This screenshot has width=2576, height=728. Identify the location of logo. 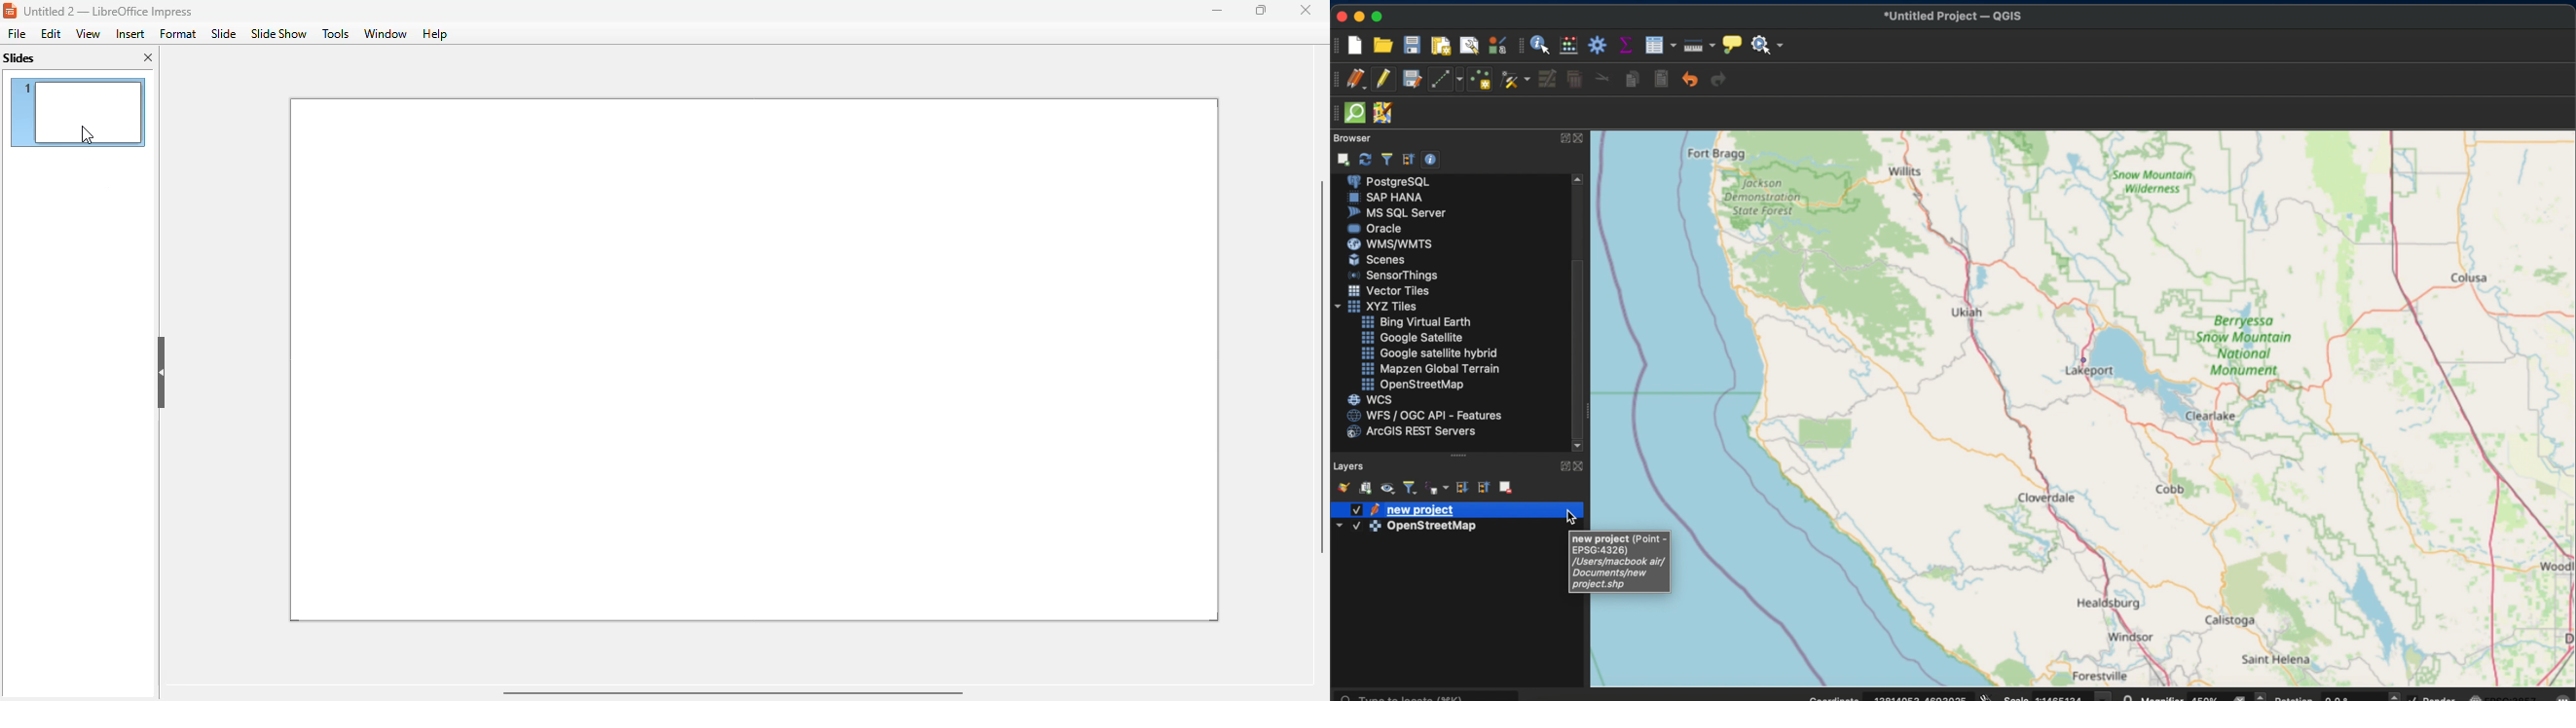
(10, 11).